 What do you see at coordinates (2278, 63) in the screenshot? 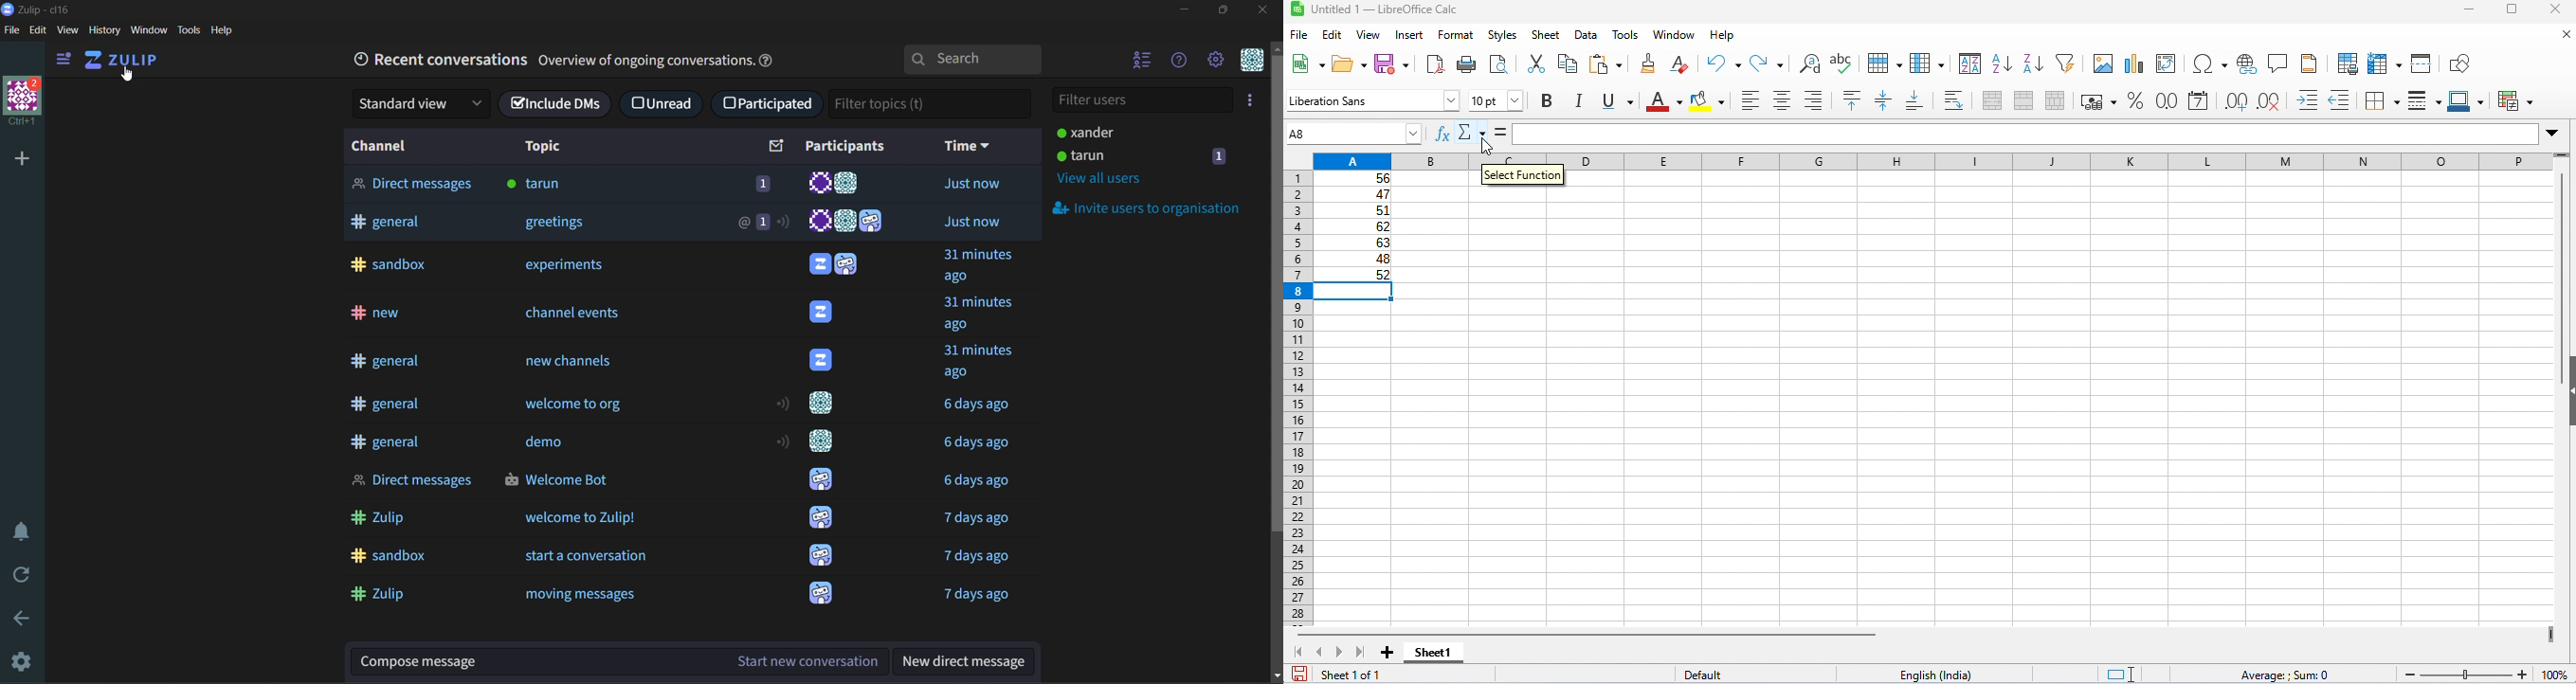
I see `insert comment` at bounding box center [2278, 63].